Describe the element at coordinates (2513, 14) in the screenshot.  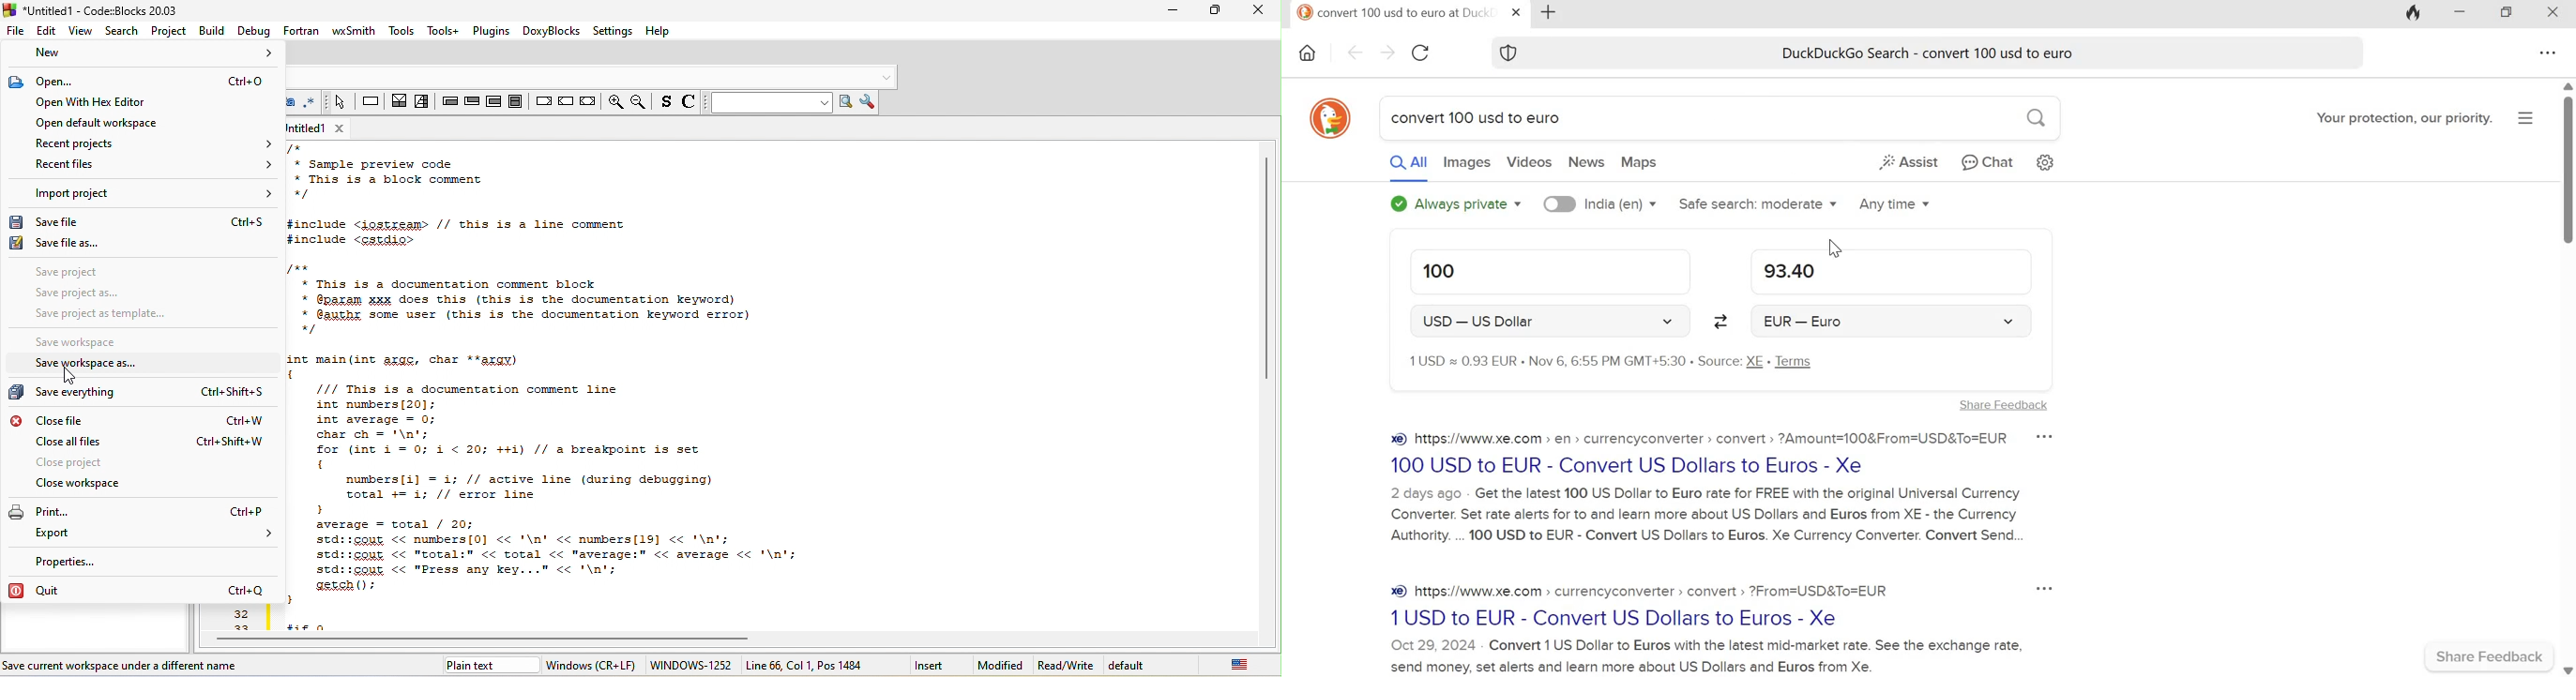
I see `Maximize` at that location.